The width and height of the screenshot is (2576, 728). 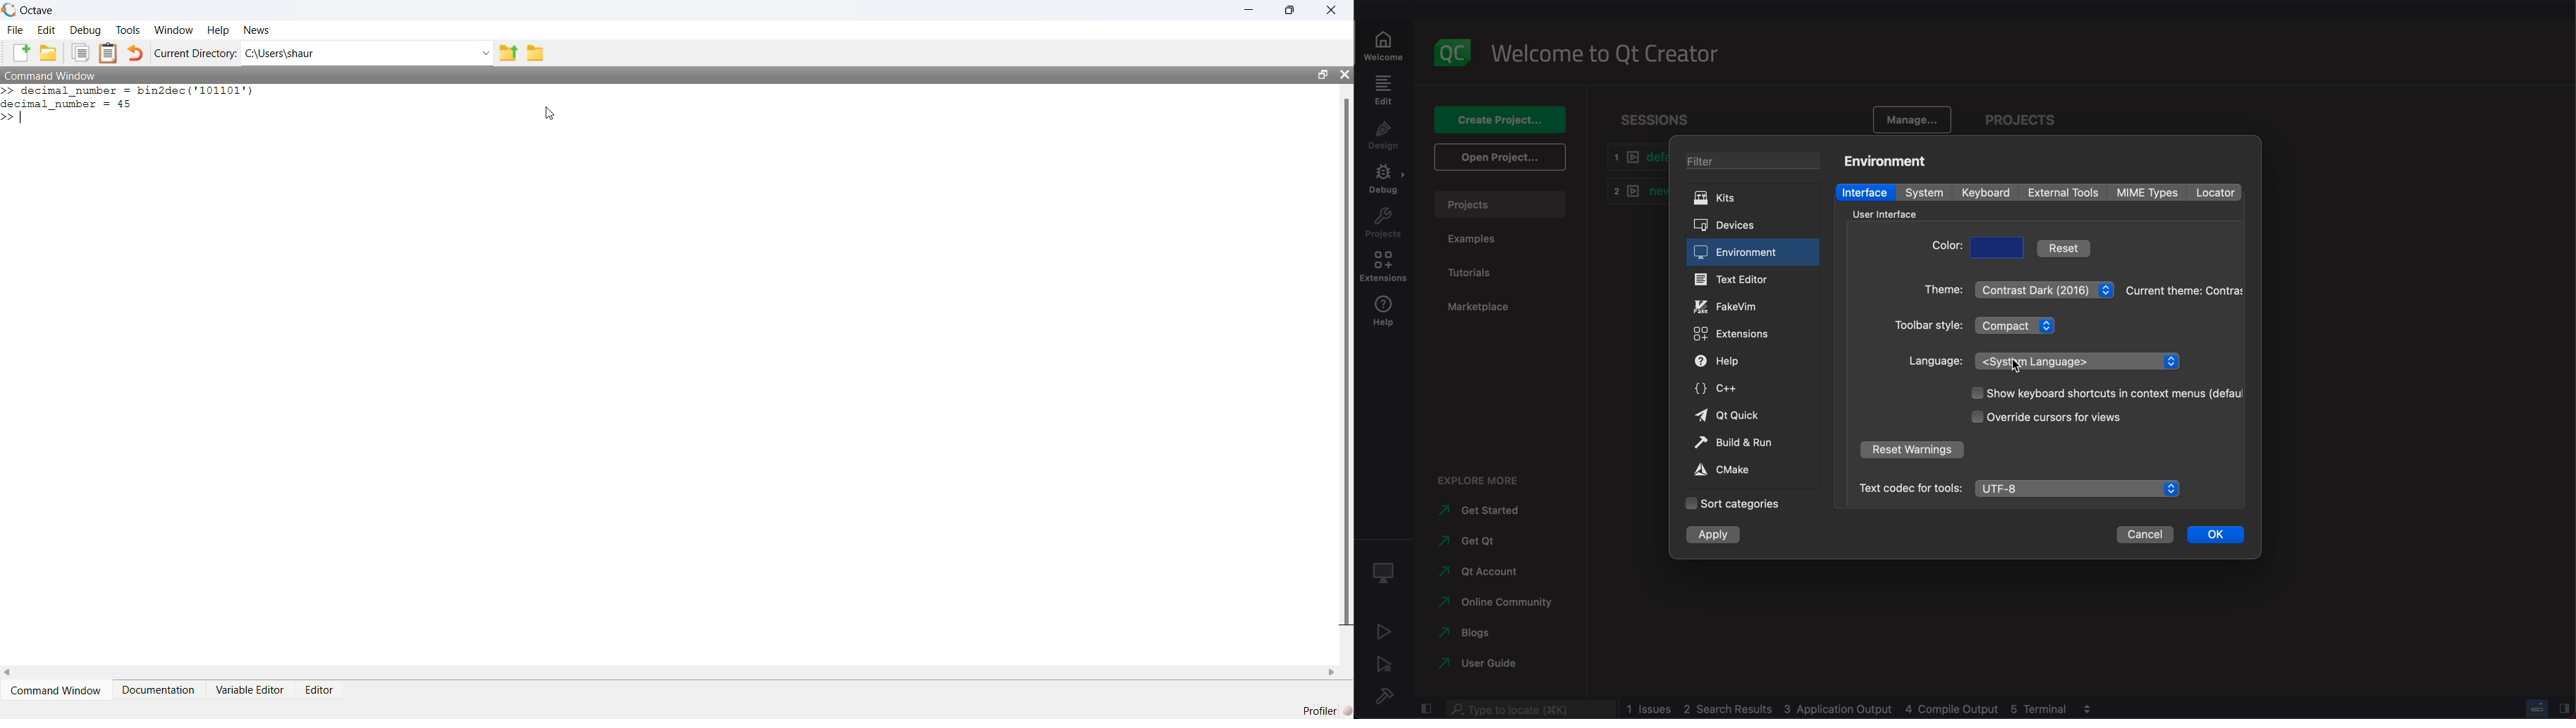 I want to click on cmake, so click(x=1743, y=469).